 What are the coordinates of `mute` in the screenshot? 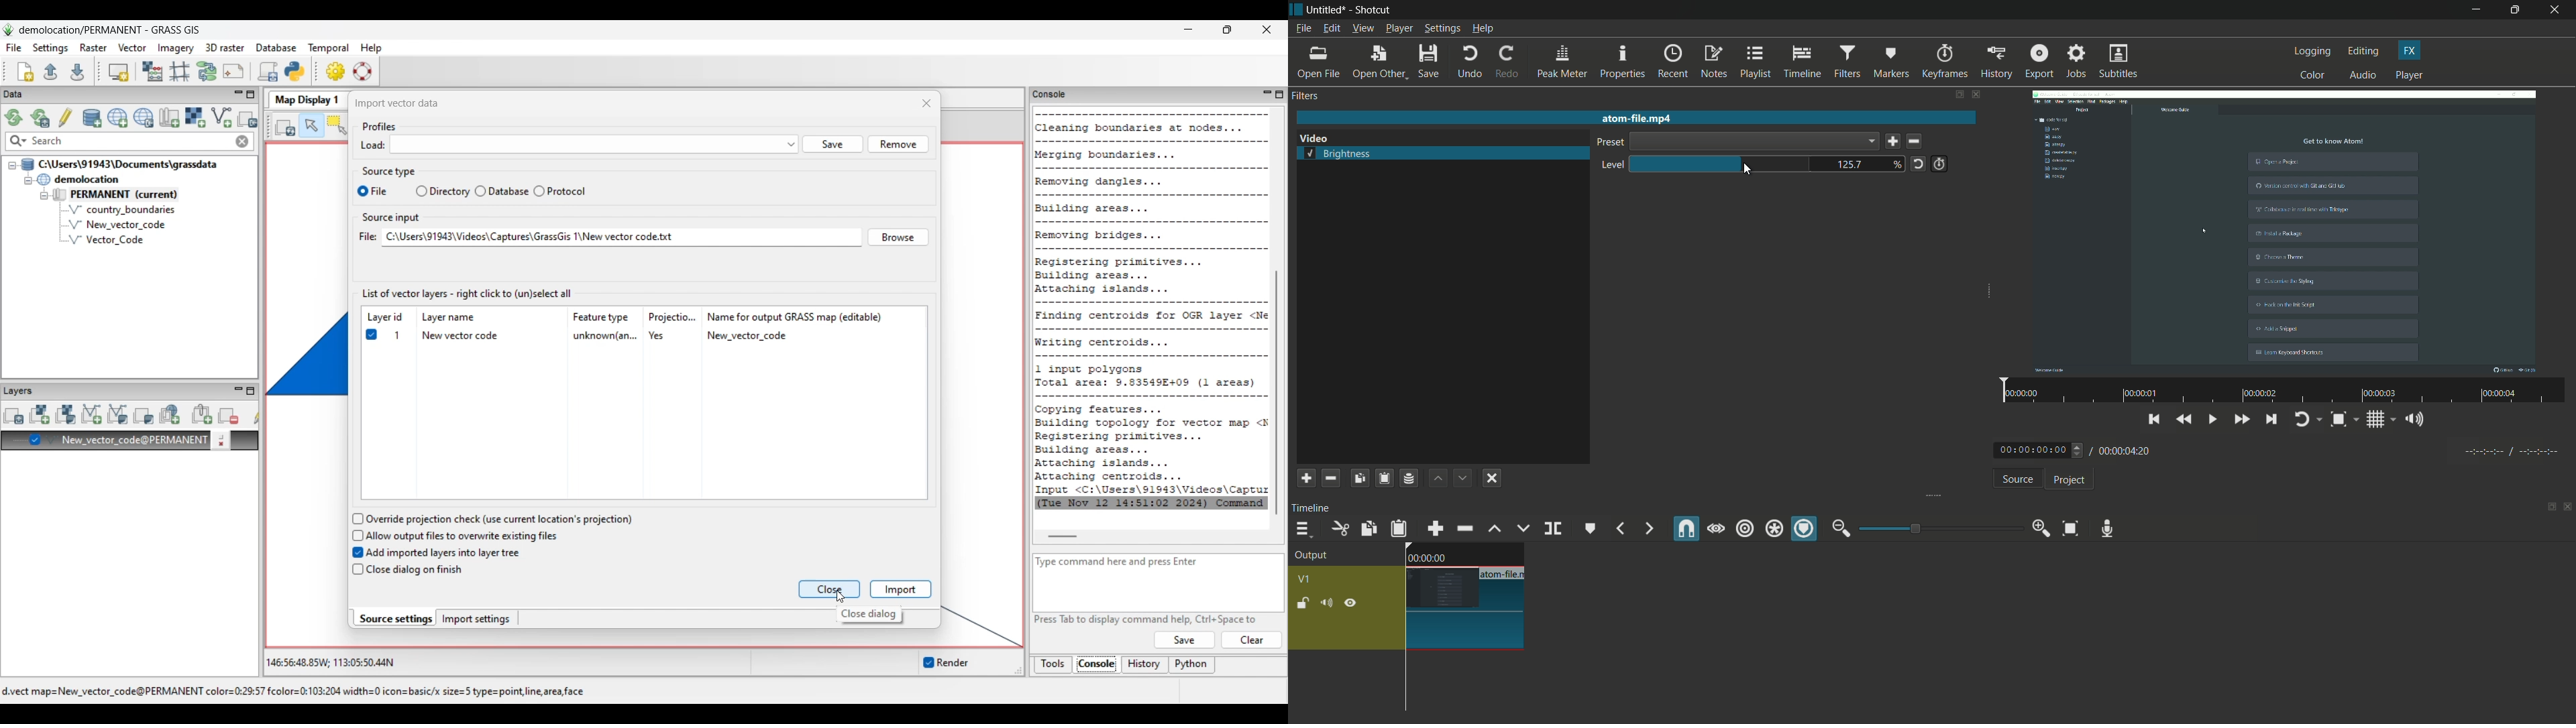 It's located at (1329, 603).